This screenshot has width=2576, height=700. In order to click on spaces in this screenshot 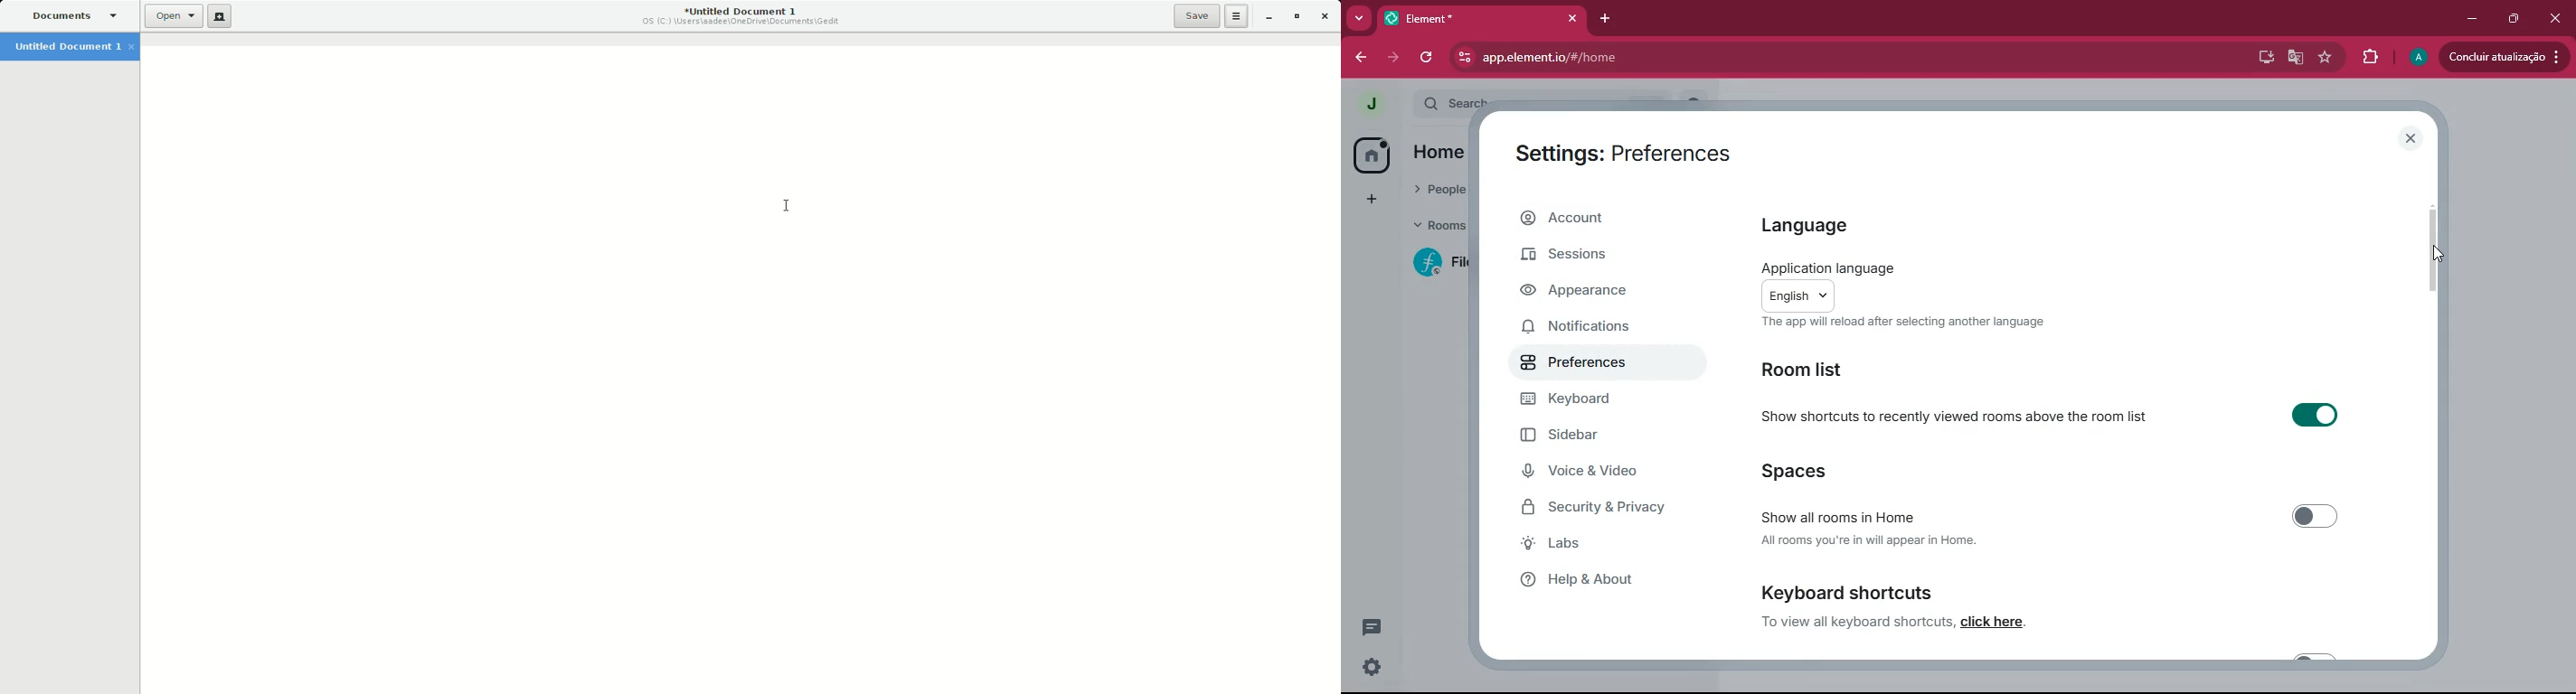, I will do `click(1830, 469)`.